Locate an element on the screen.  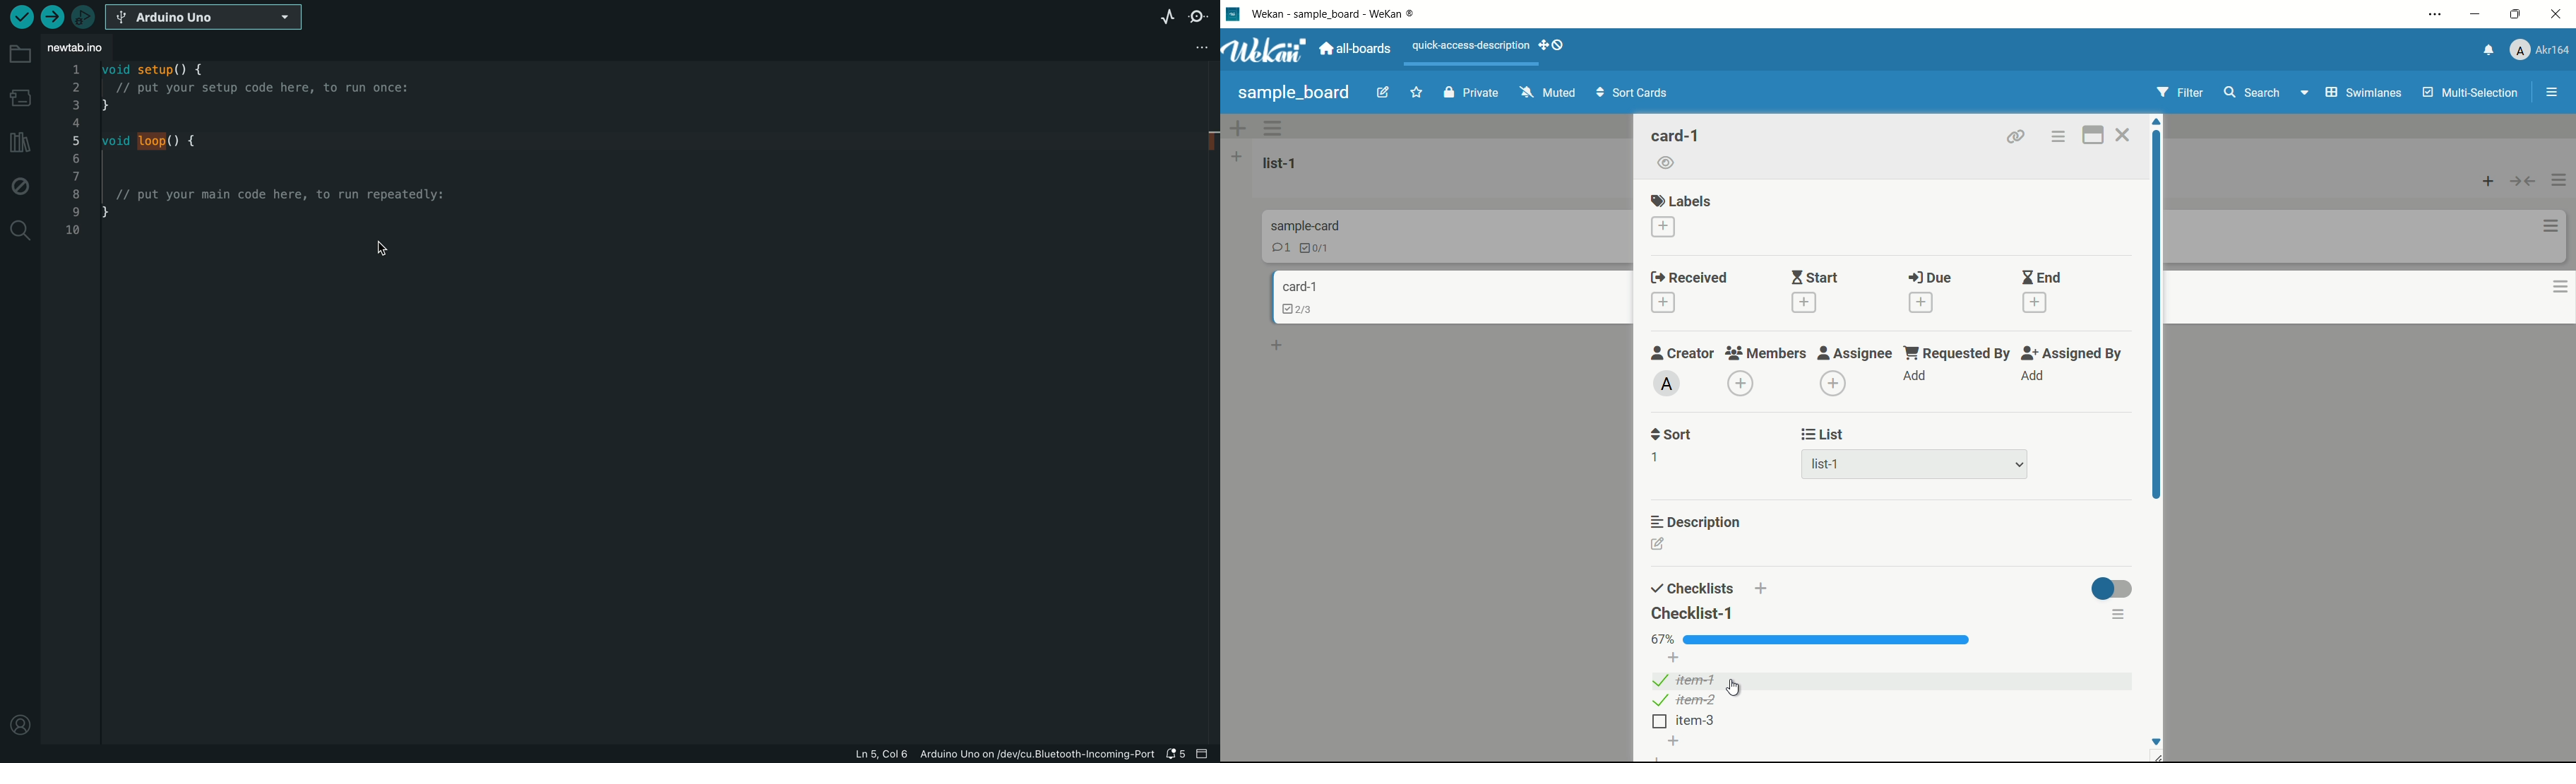
card name is located at coordinates (1304, 225).